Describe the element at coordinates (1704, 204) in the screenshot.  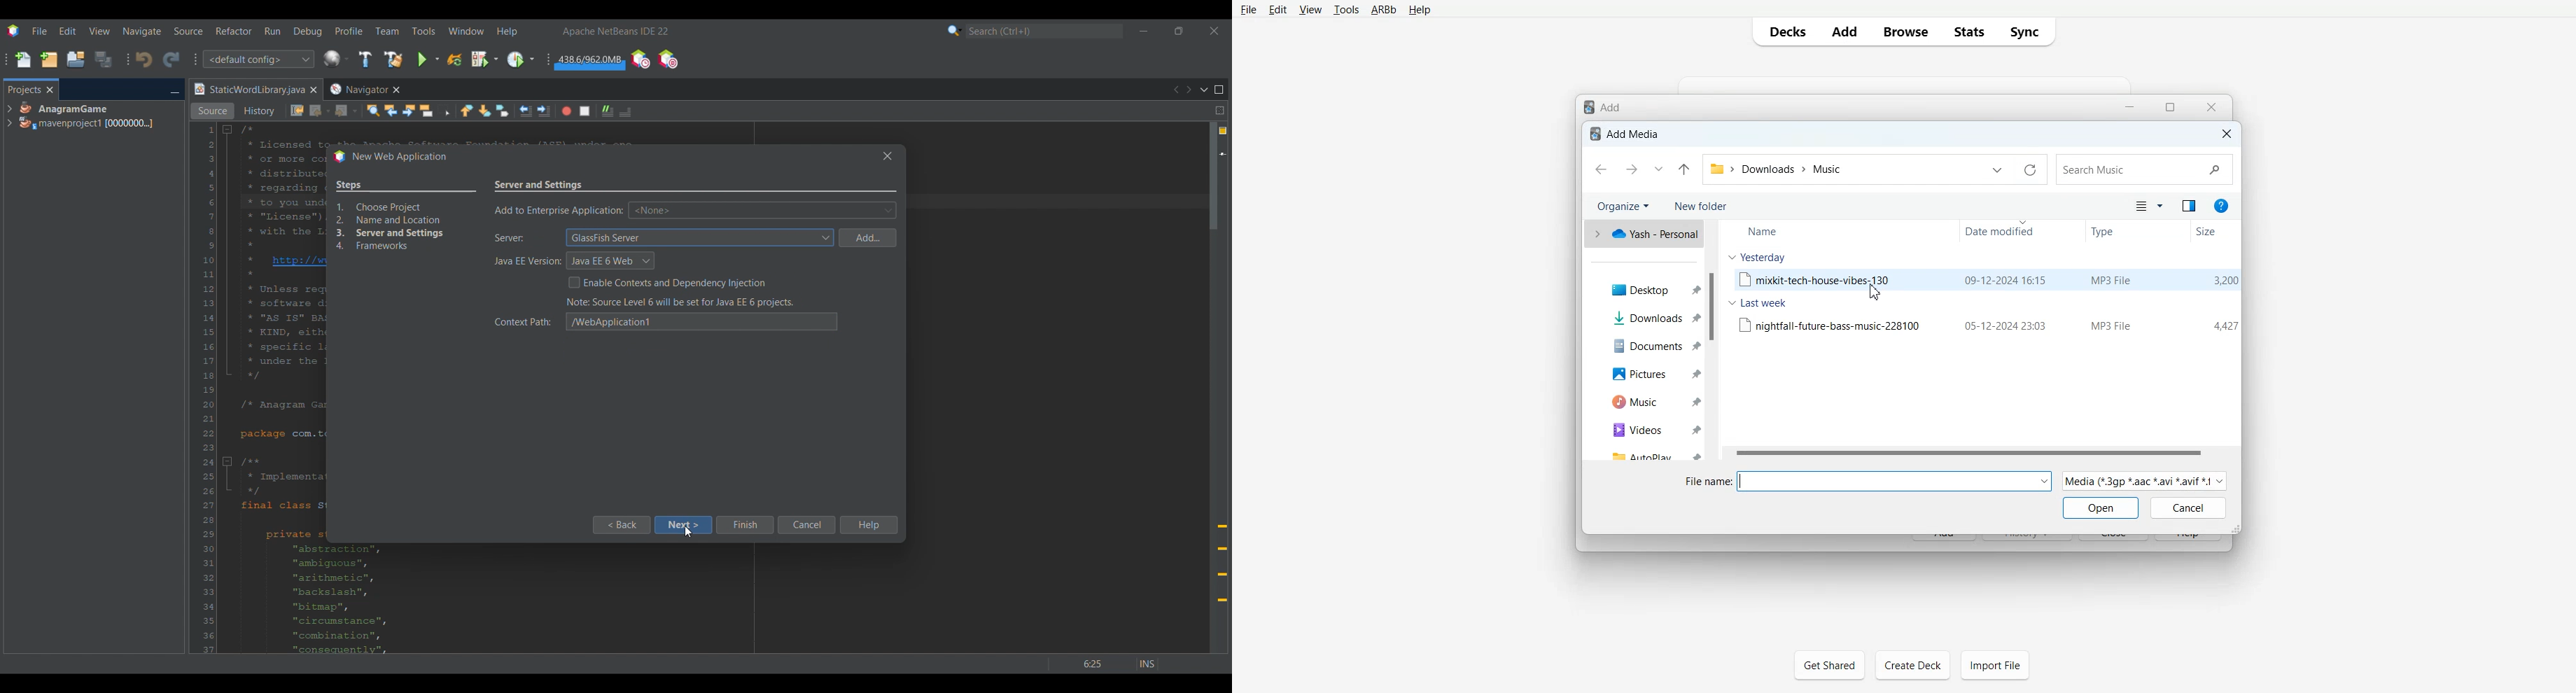
I see `New Folder` at that location.